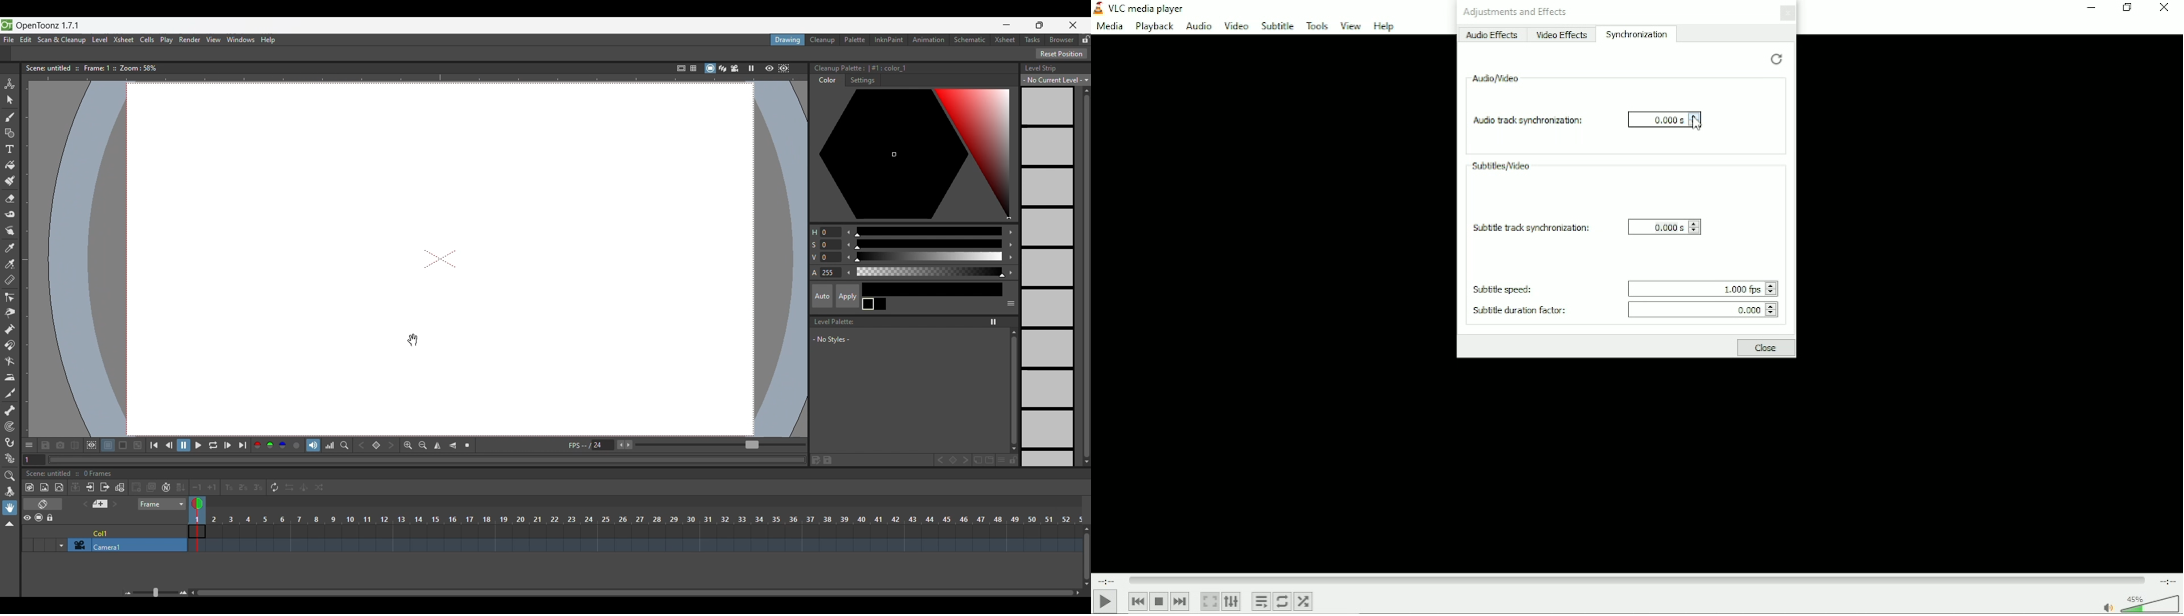 Image resolution: width=2184 pixels, height=616 pixels. Describe the element at coordinates (138, 445) in the screenshot. I see `Checkered background` at that location.